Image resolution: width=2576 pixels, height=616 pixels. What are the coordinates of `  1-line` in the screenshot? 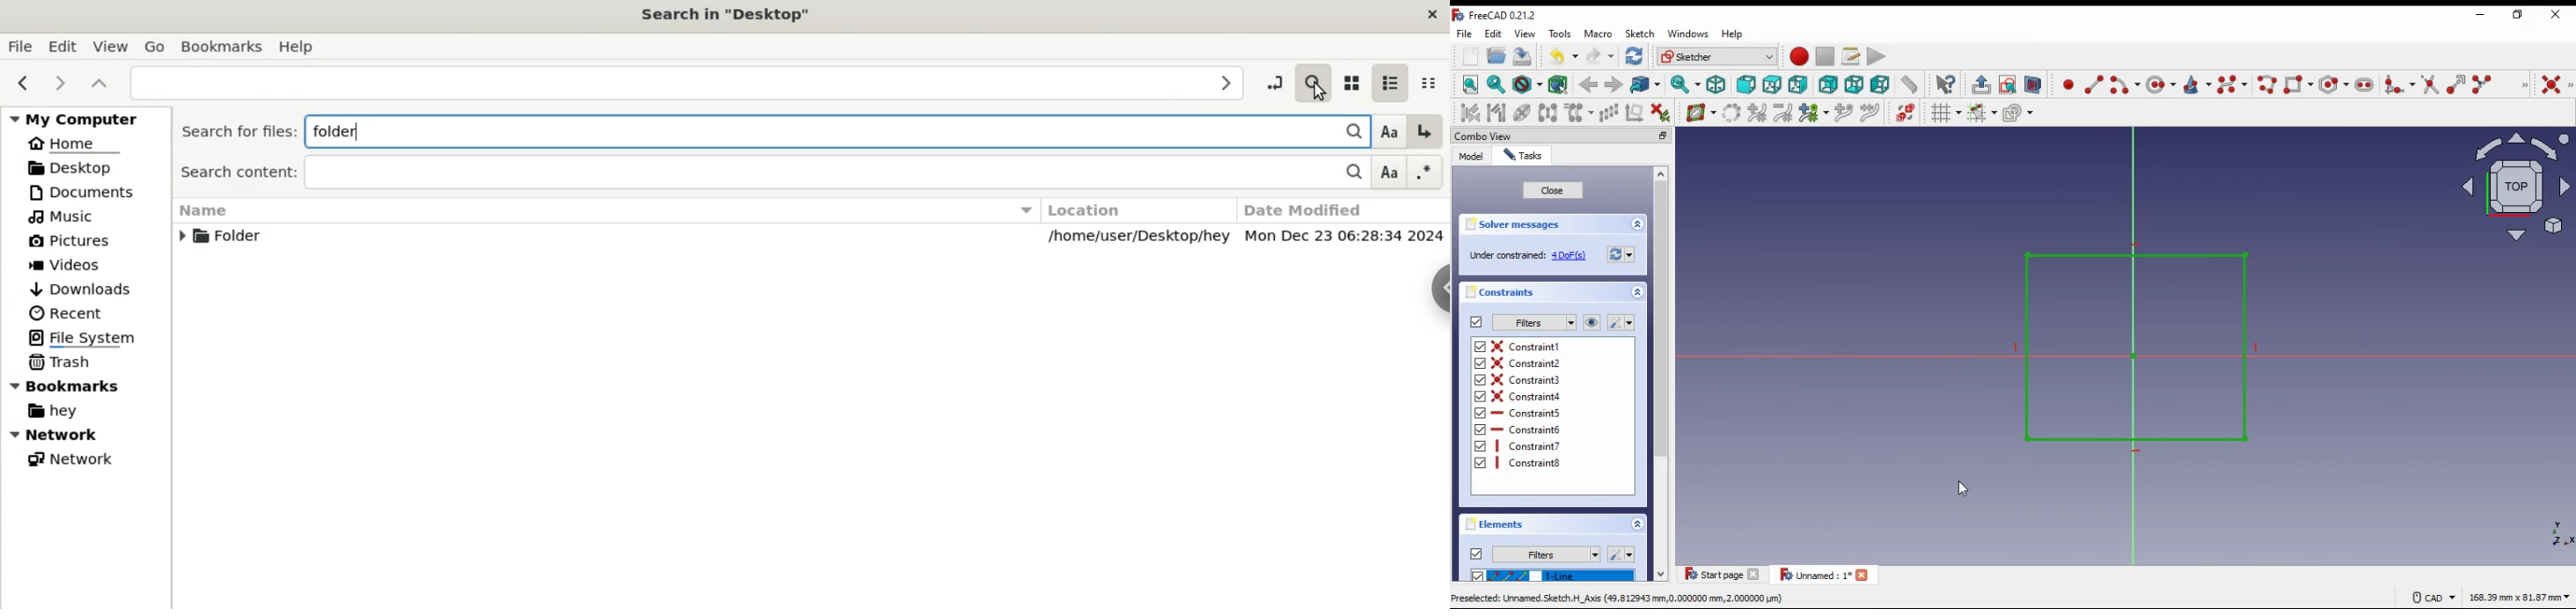 It's located at (1563, 576).